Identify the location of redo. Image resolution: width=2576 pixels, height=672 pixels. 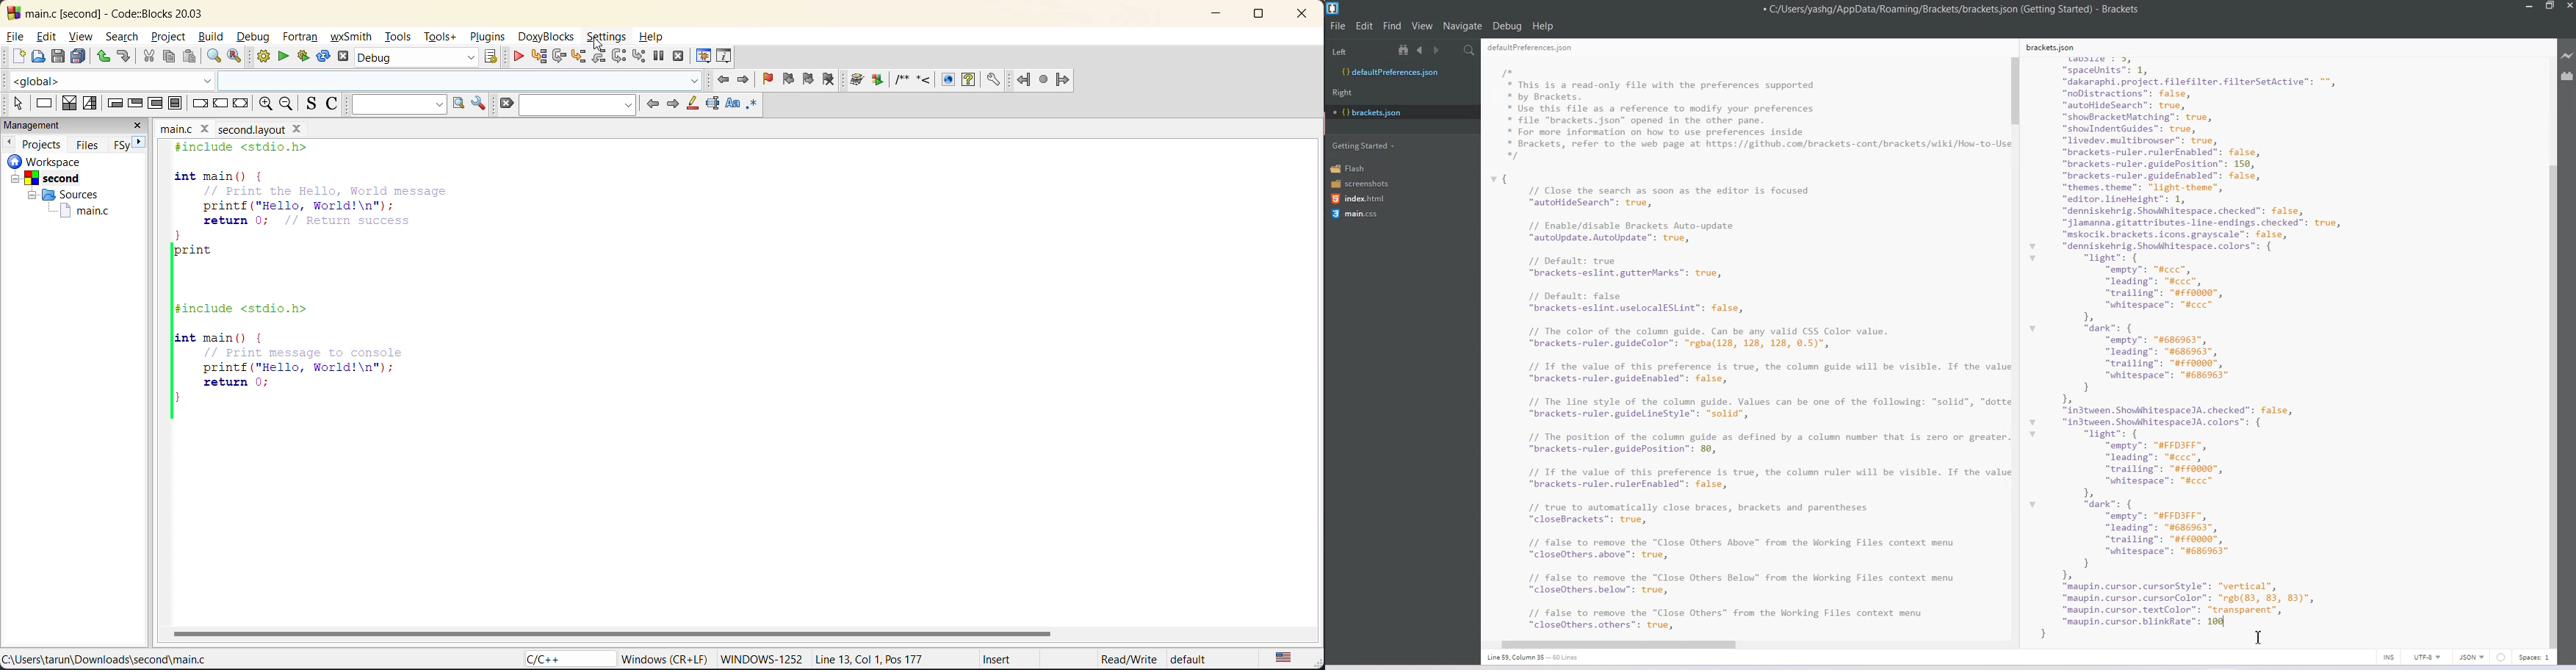
(126, 58).